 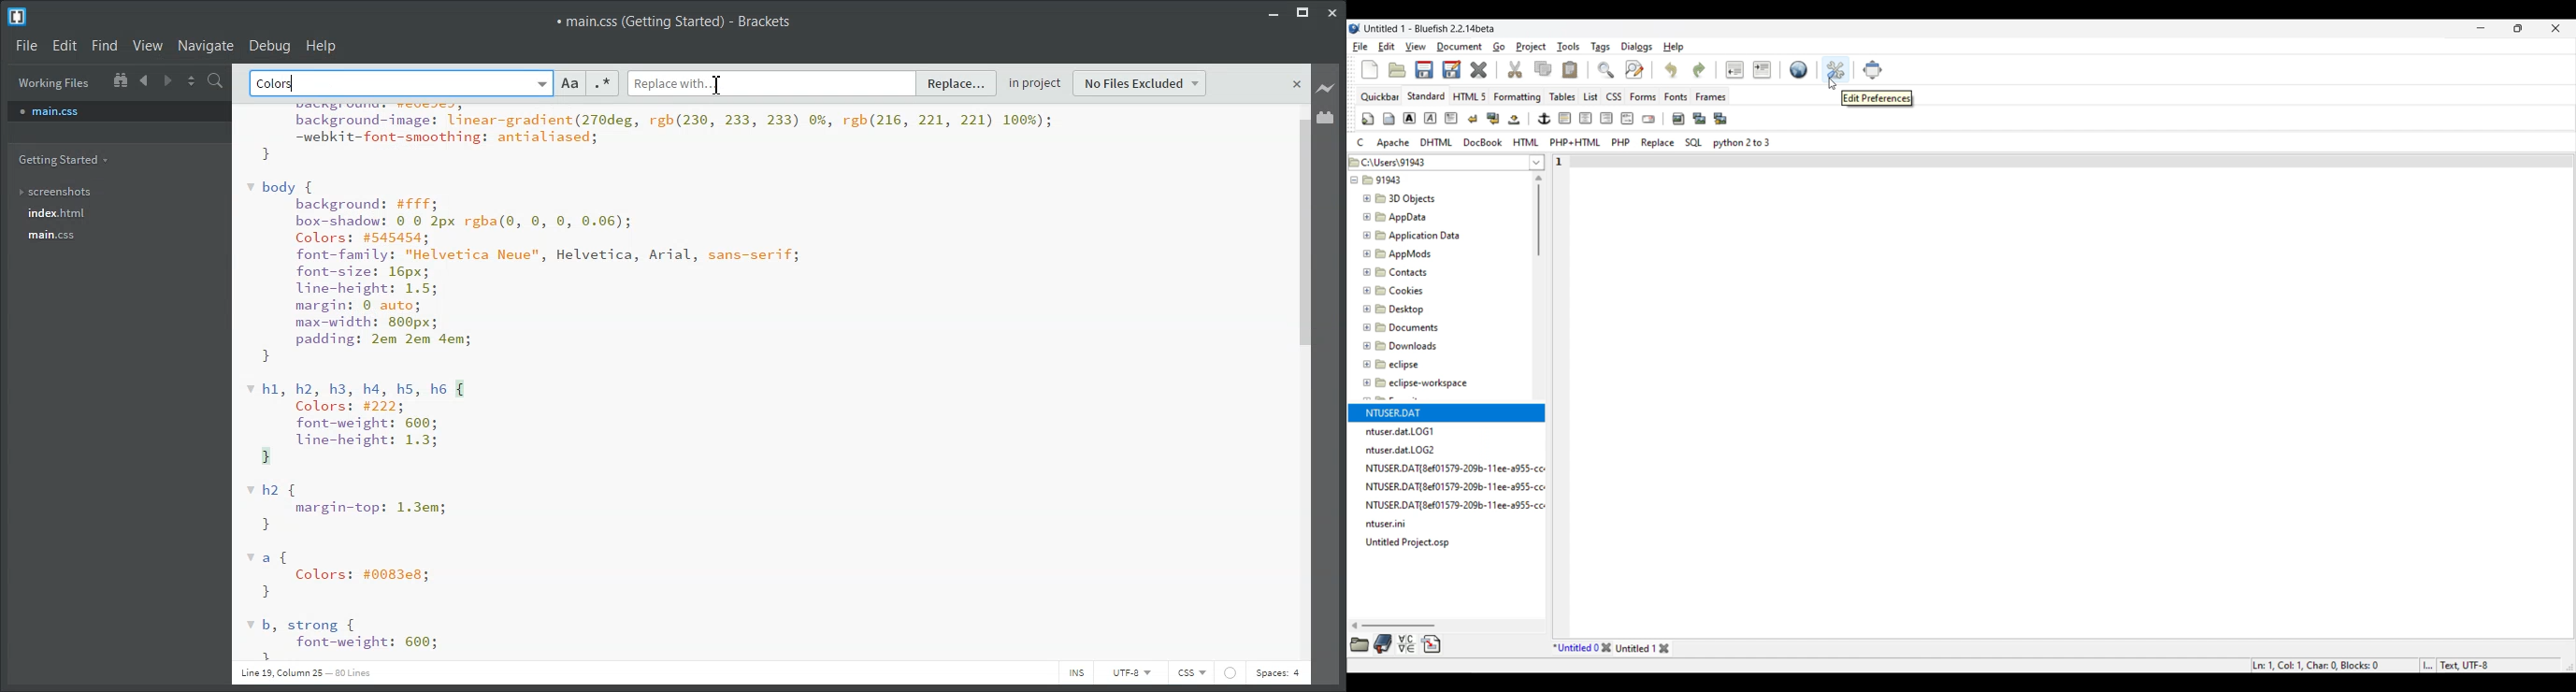 What do you see at coordinates (1303, 382) in the screenshot?
I see `Vertical Scroll bar` at bounding box center [1303, 382].